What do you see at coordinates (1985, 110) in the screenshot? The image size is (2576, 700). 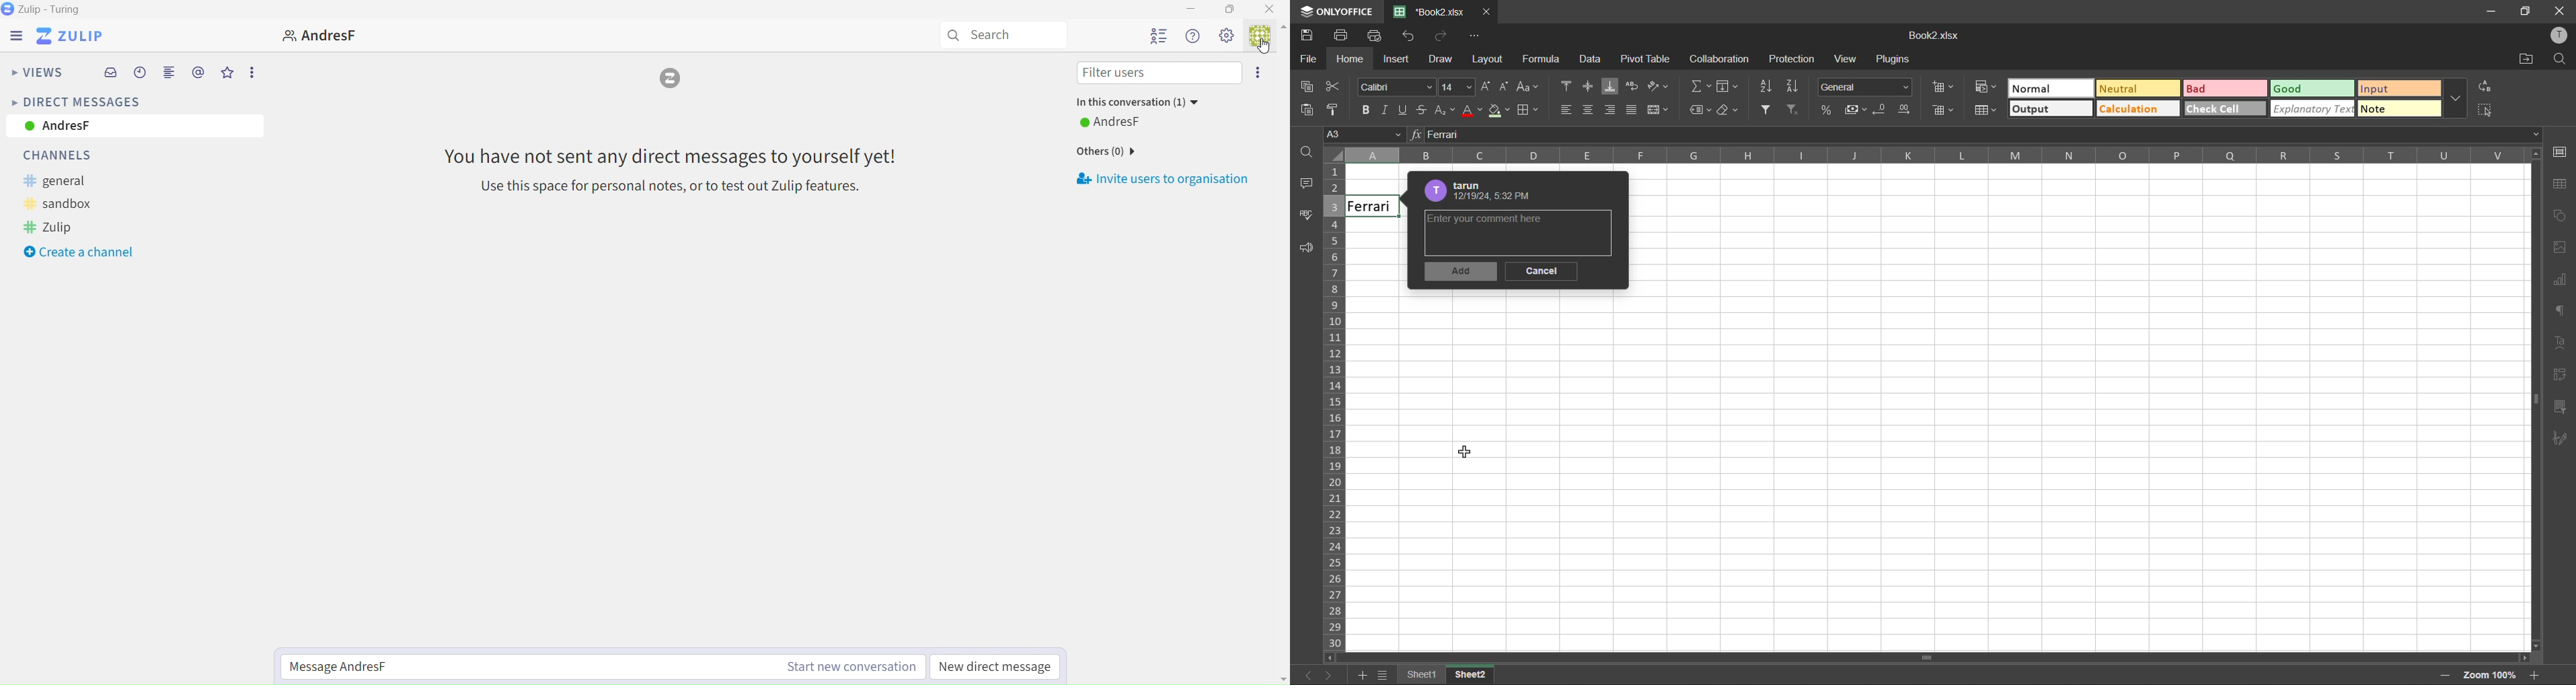 I see `format as table` at bounding box center [1985, 110].